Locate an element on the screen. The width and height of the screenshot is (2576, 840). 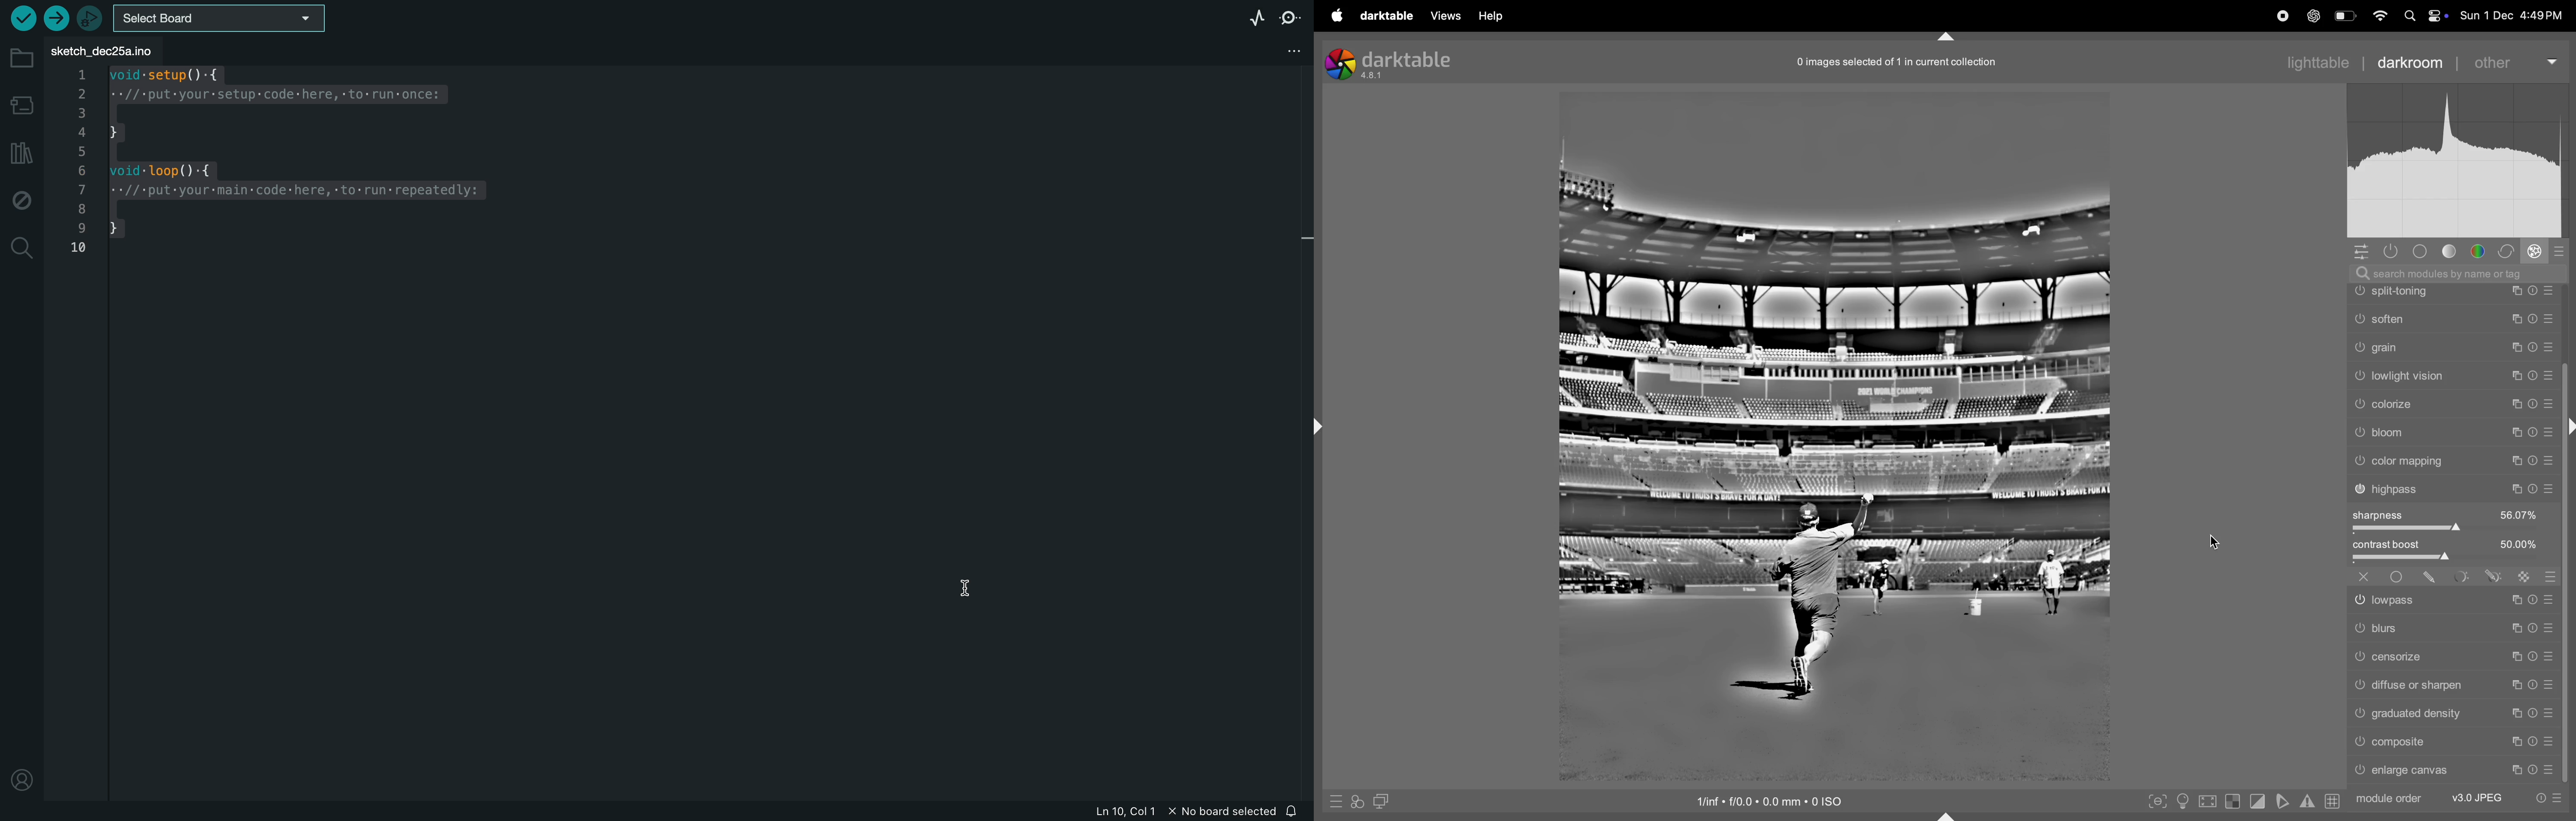
record is located at coordinates (2241, 17).